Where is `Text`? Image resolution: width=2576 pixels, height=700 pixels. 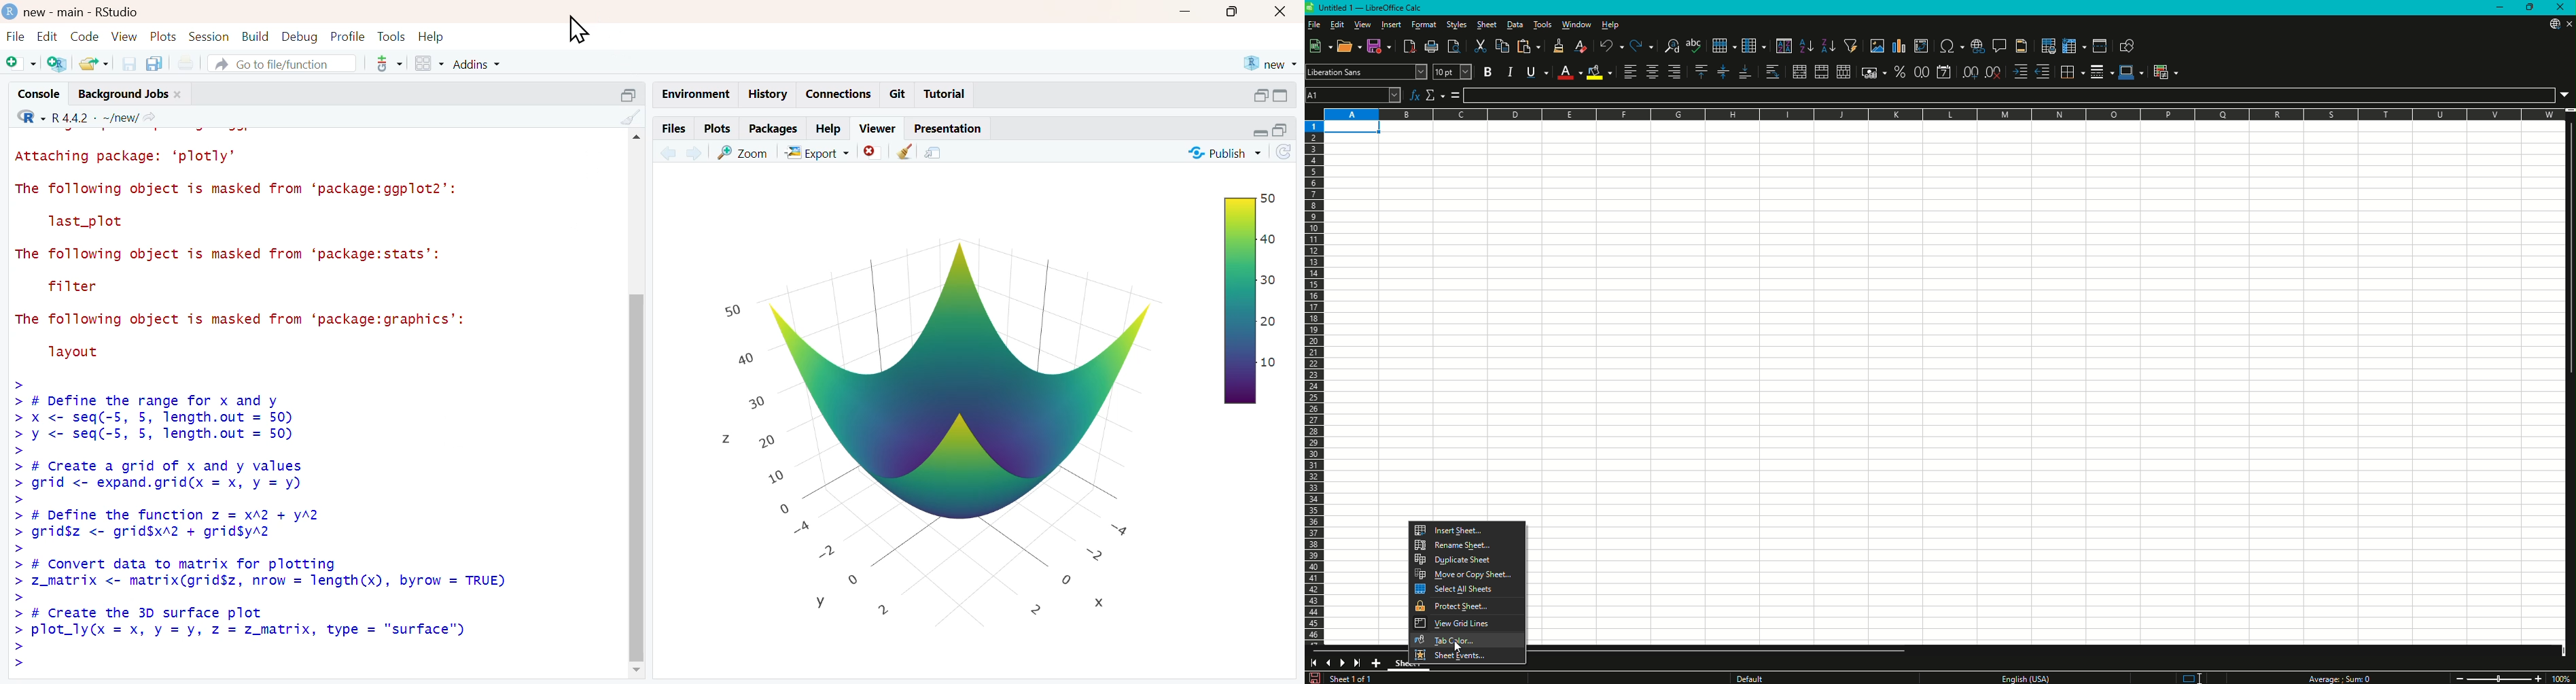 Text is located at coordinates (2338, 678).